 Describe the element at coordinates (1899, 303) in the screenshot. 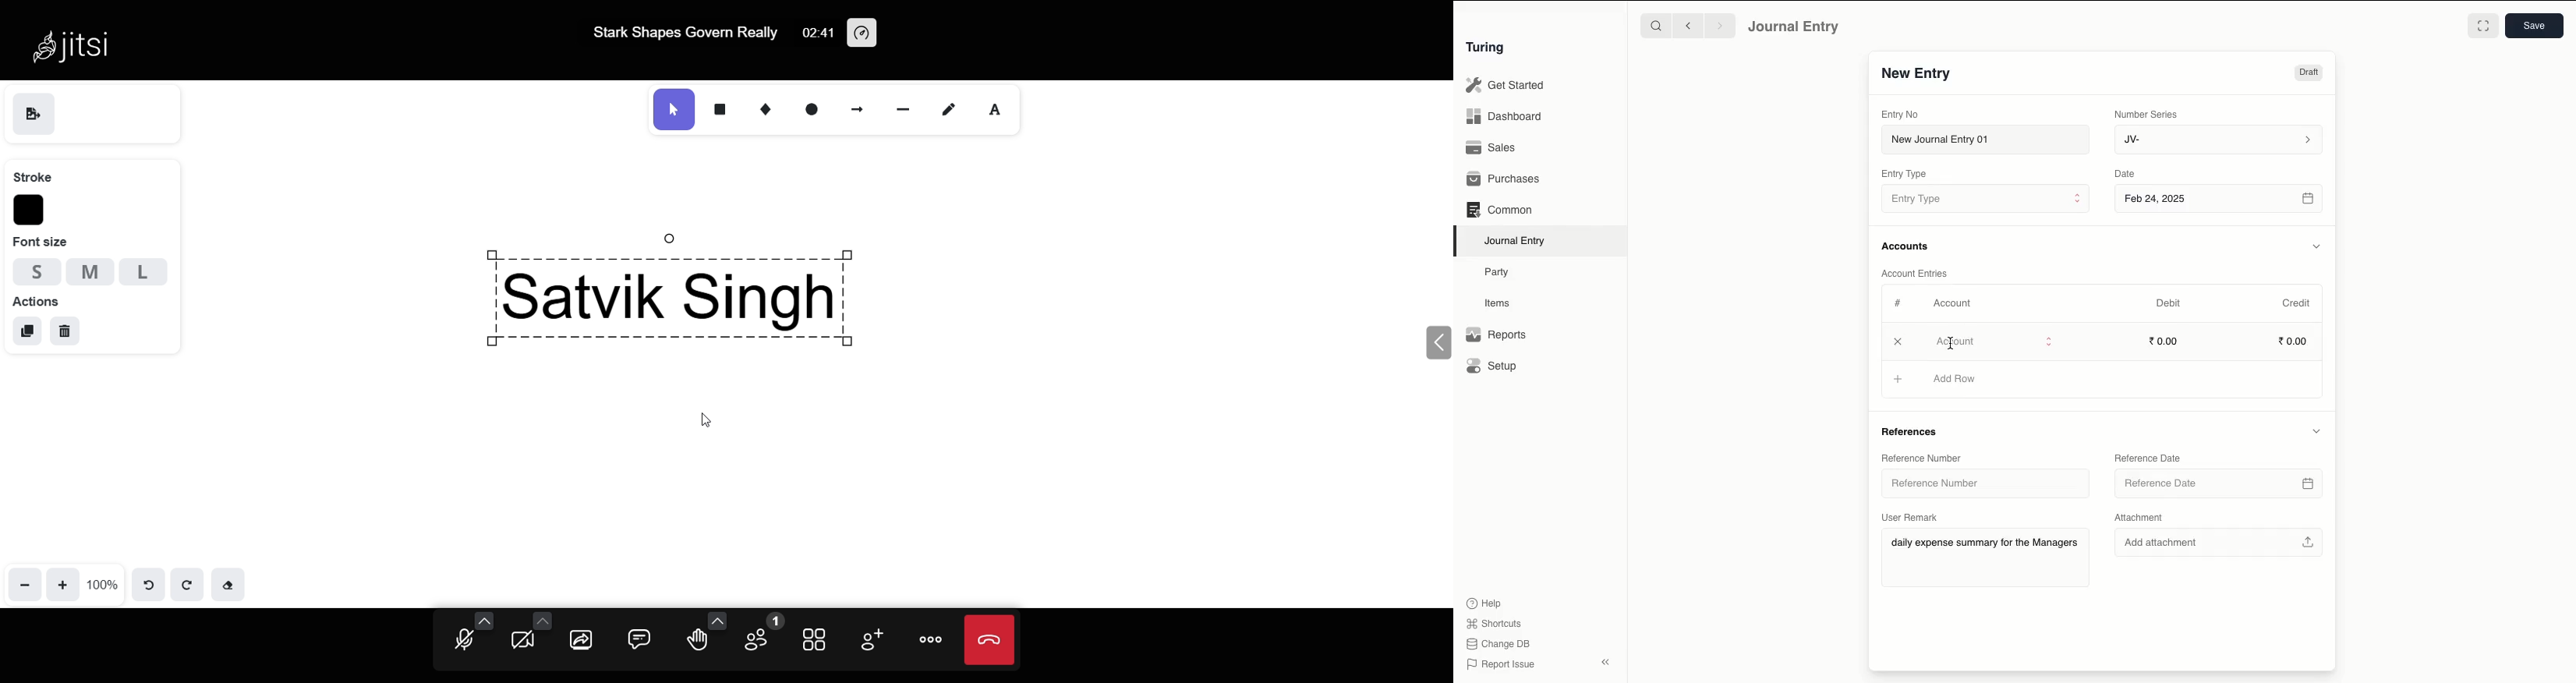

I see `Hashtag` at that location.